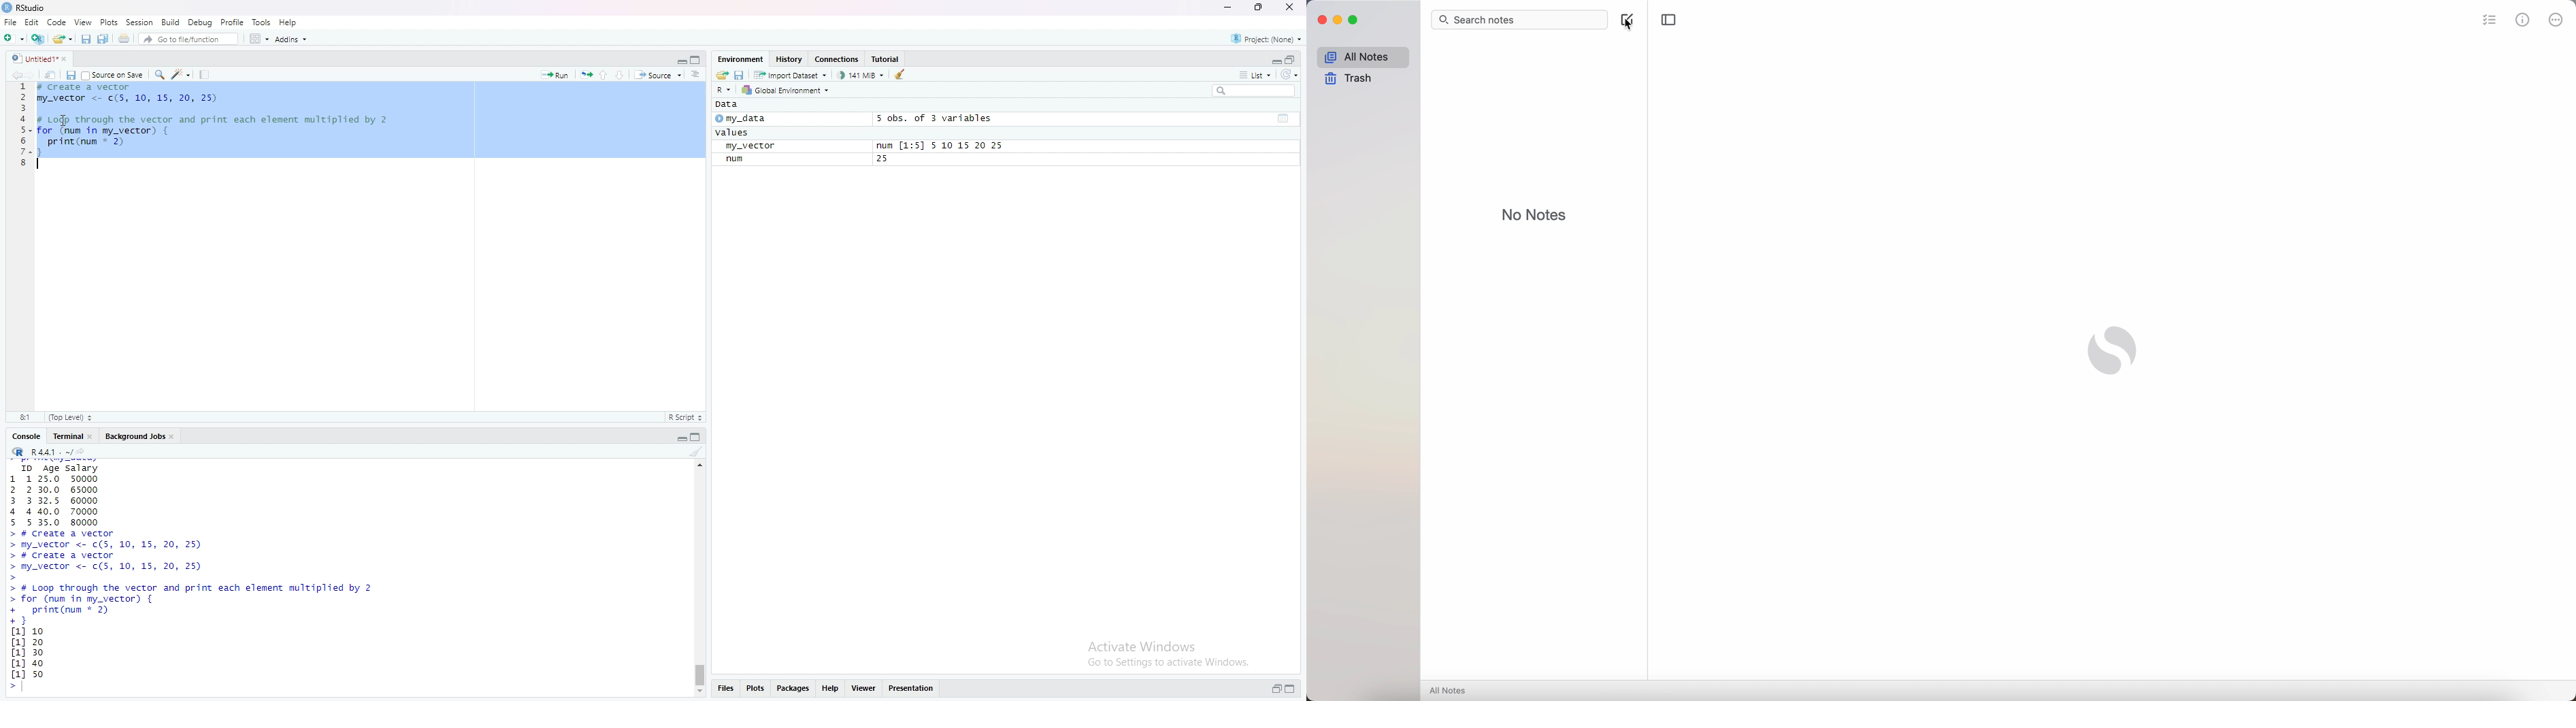 The height and width of the screenshot is (728, 2576). What do you see at coordinates (22, 128) in the screenshot?
I see `line numbers` at bounding box center [22, 128].